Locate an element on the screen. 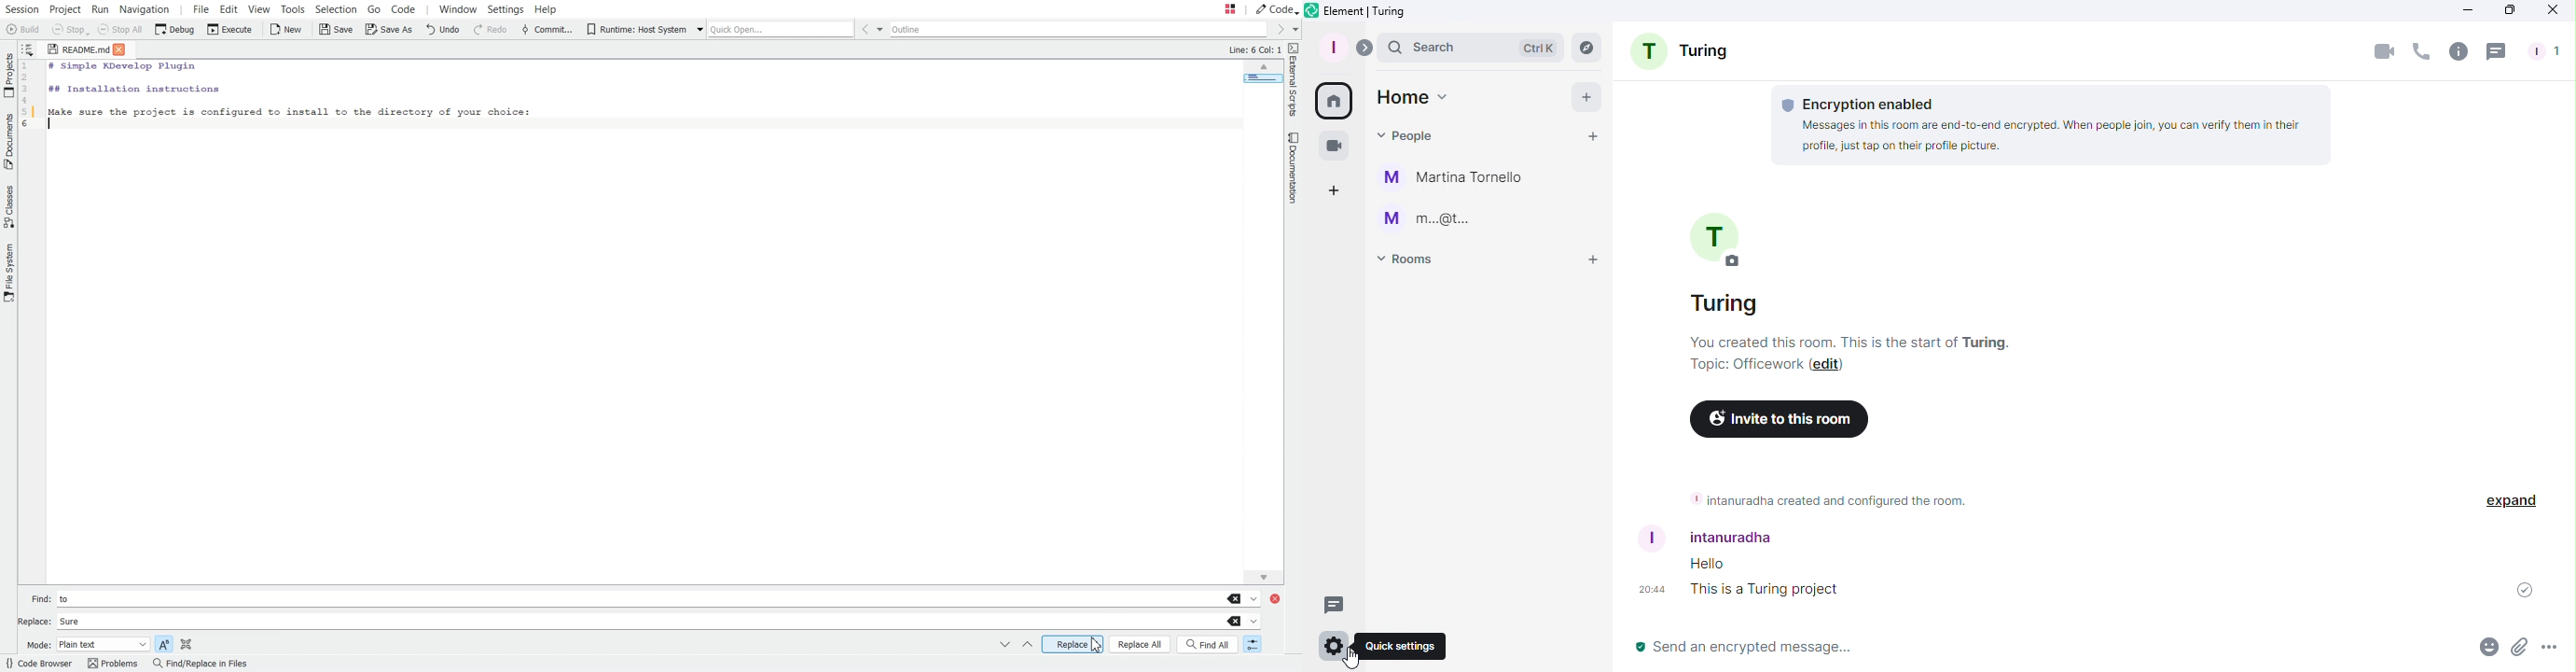 The height and width of the screenshot is (672, 2576). m...@t... is located at coordinates (1425, 217).